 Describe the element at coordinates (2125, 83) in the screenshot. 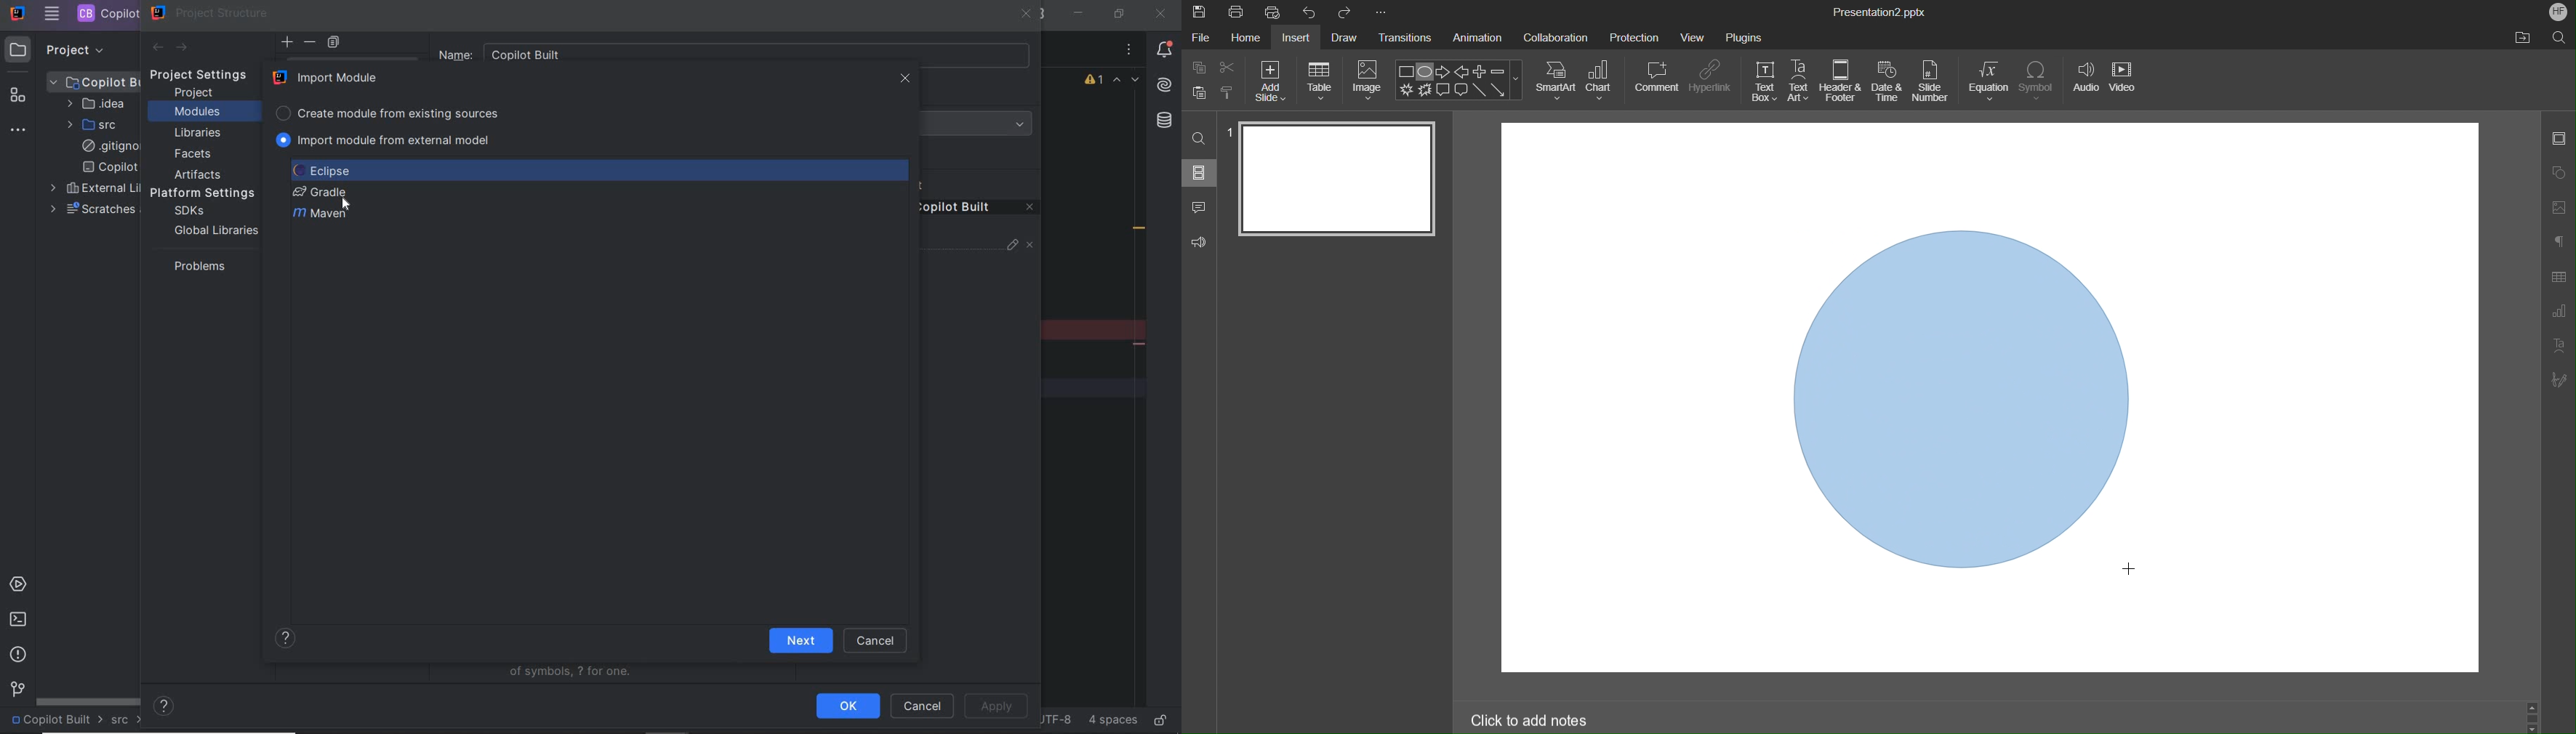

I see `Video` at that location.